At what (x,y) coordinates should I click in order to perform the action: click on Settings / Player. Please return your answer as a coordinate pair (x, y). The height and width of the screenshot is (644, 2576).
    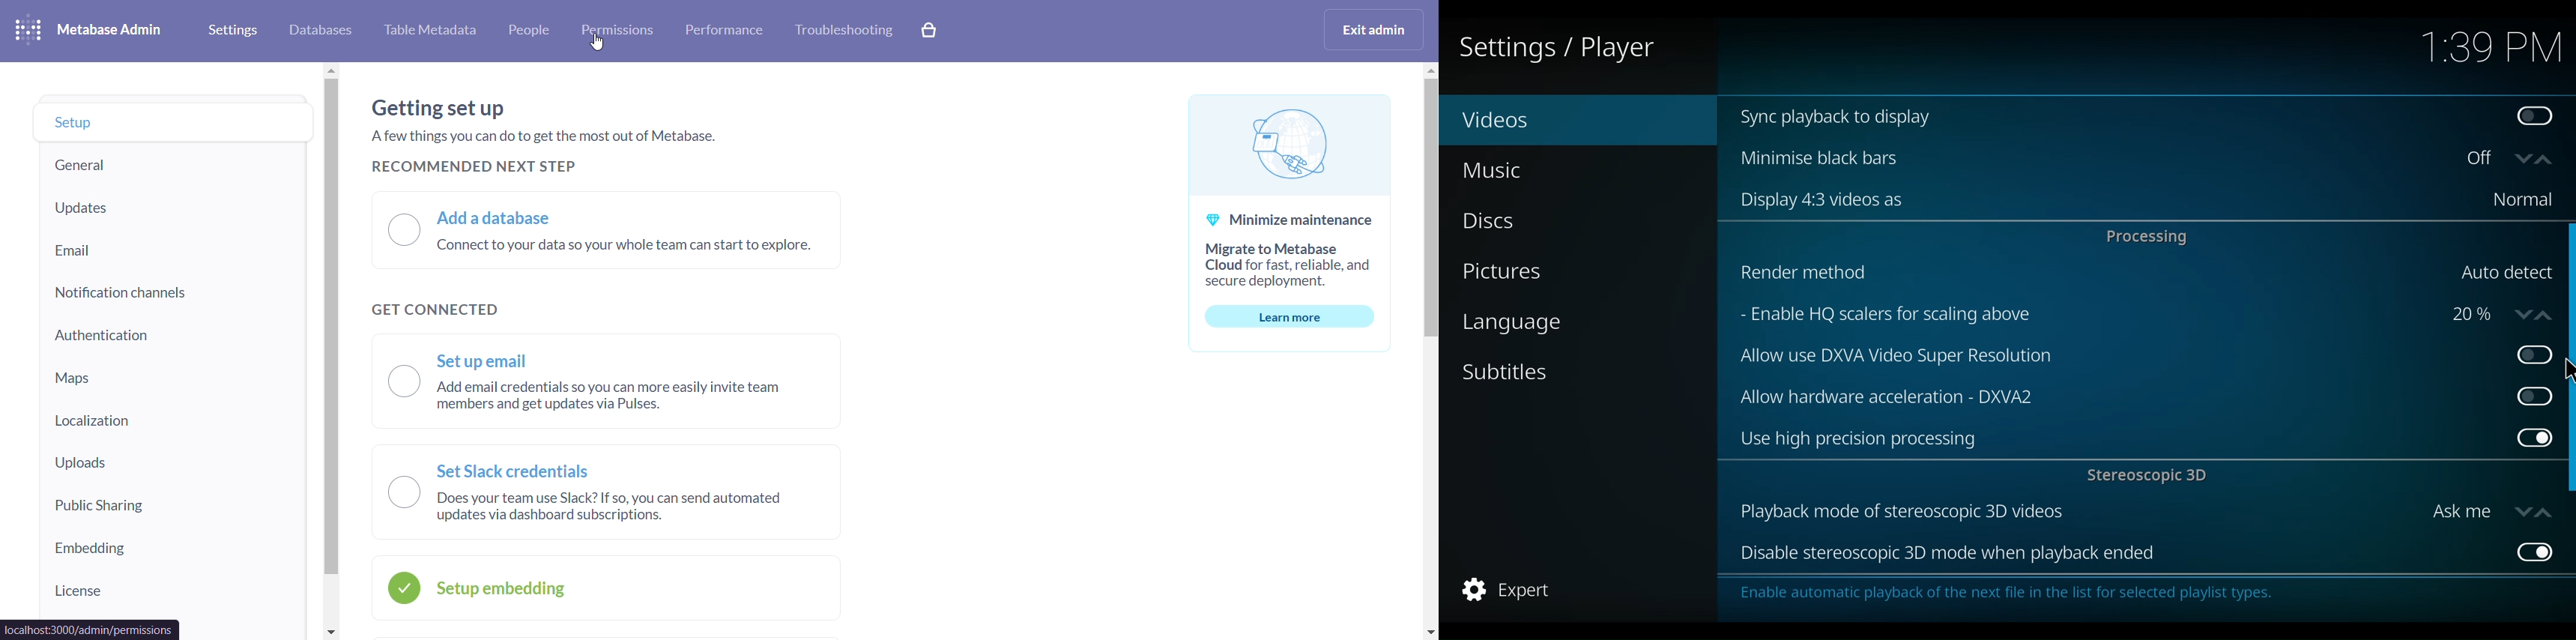
    Looking at the image, I should click on (1565, 47).